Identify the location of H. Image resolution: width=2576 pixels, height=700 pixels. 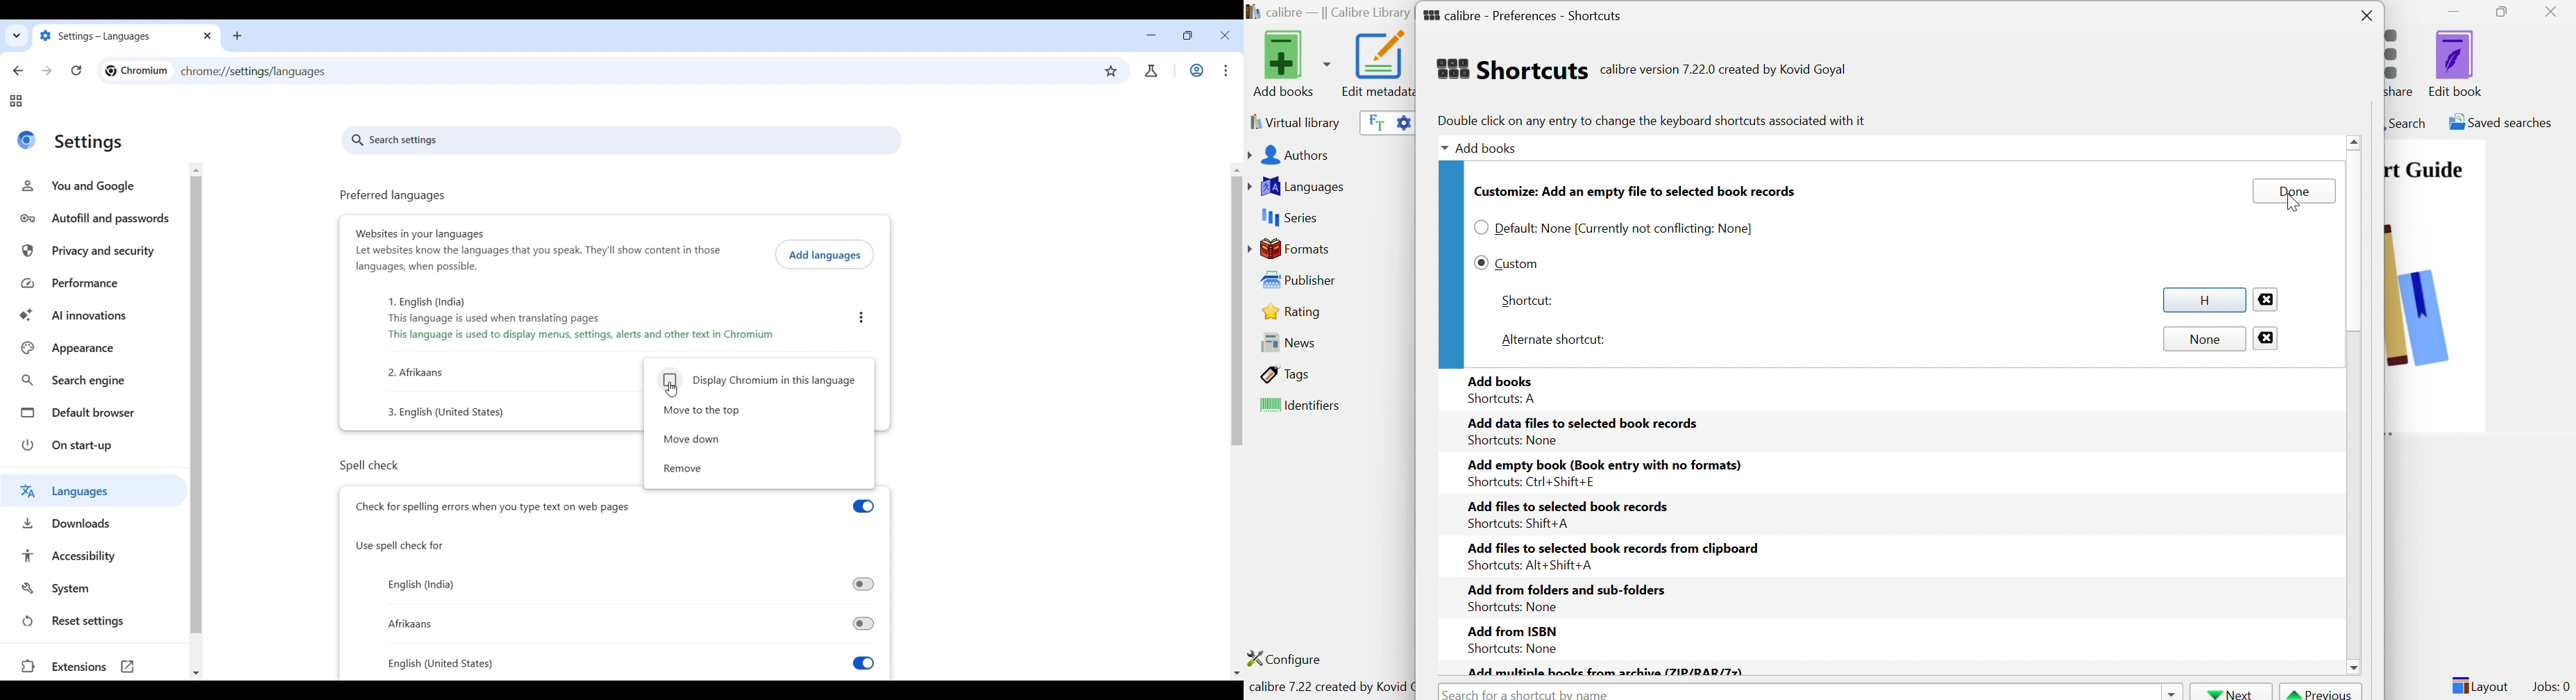
(2202, 299).